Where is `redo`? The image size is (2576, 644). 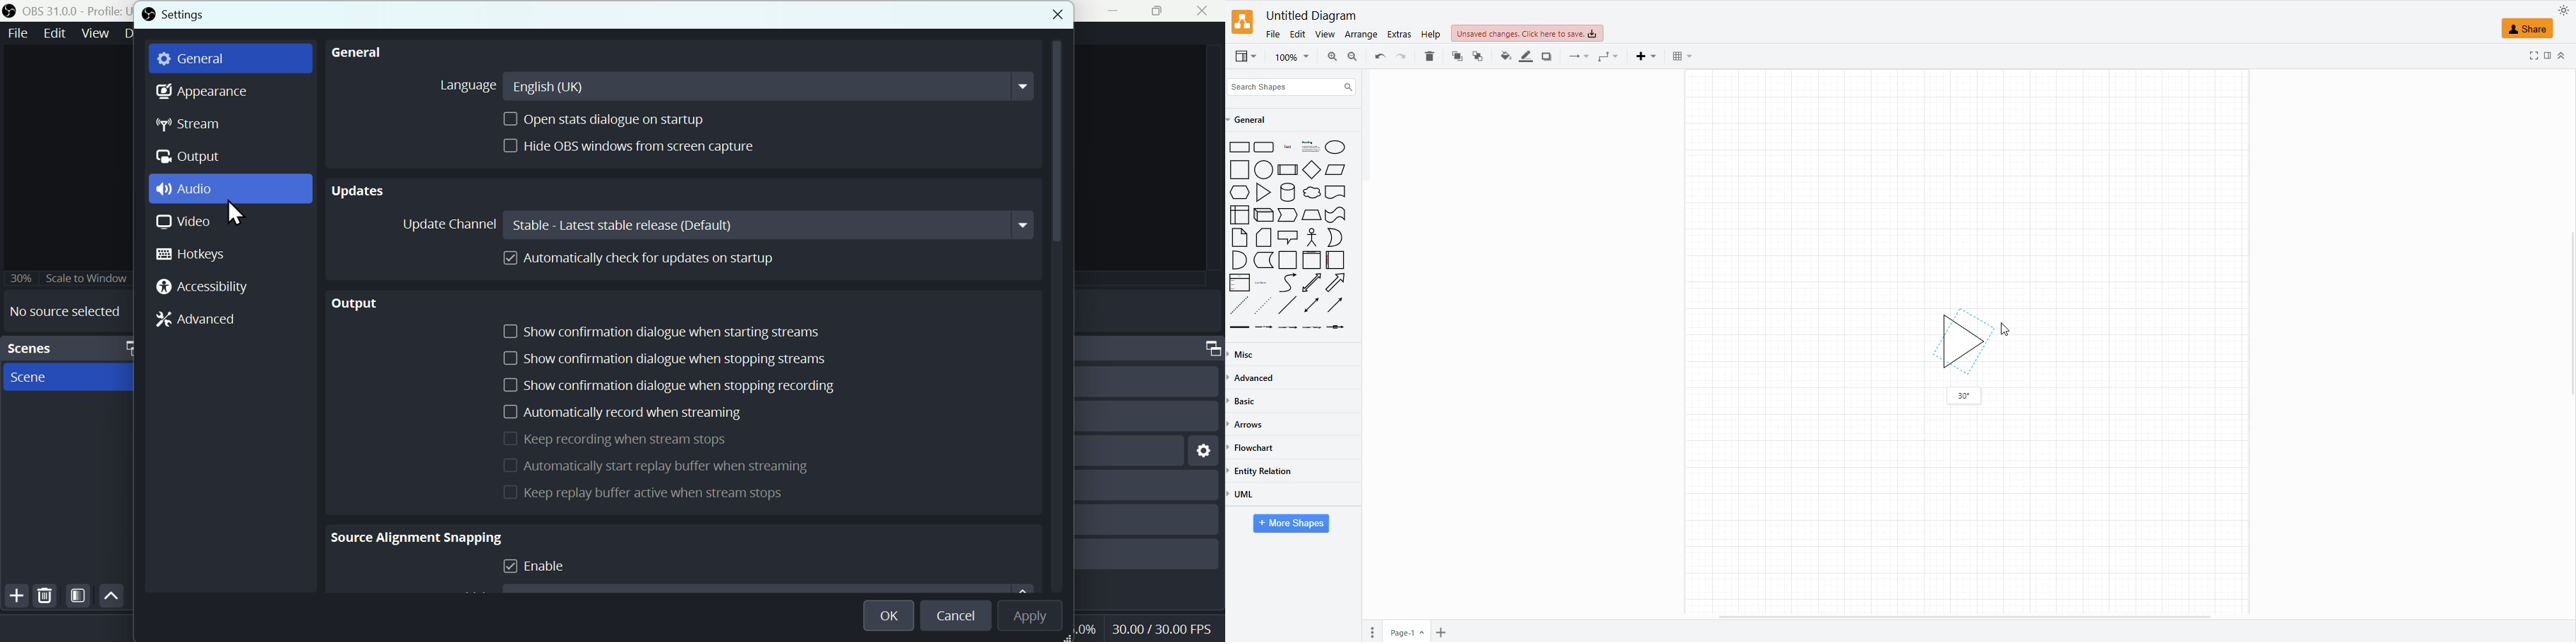 redo is located at coordinates (1378, 56).